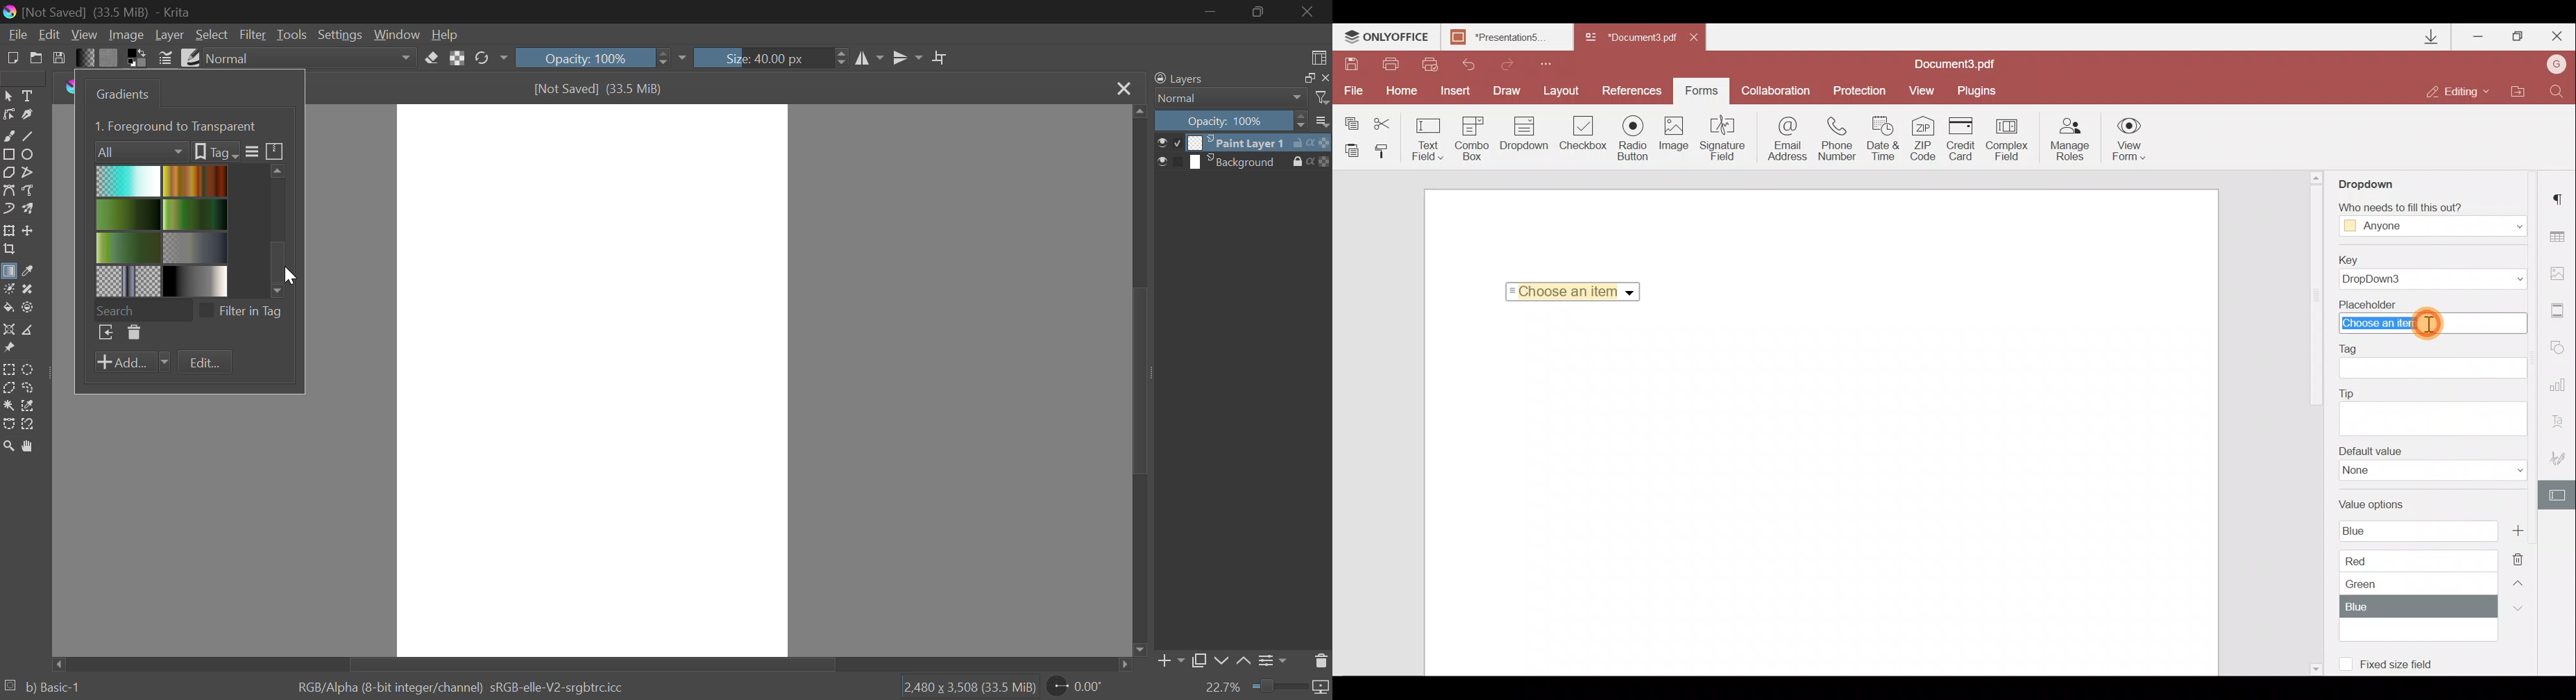 The image size is (2576, 700). What do you see at coordinates (28, 388) in the screenshot?
I see `Freehand Selection` at bounding box center [28, 388].